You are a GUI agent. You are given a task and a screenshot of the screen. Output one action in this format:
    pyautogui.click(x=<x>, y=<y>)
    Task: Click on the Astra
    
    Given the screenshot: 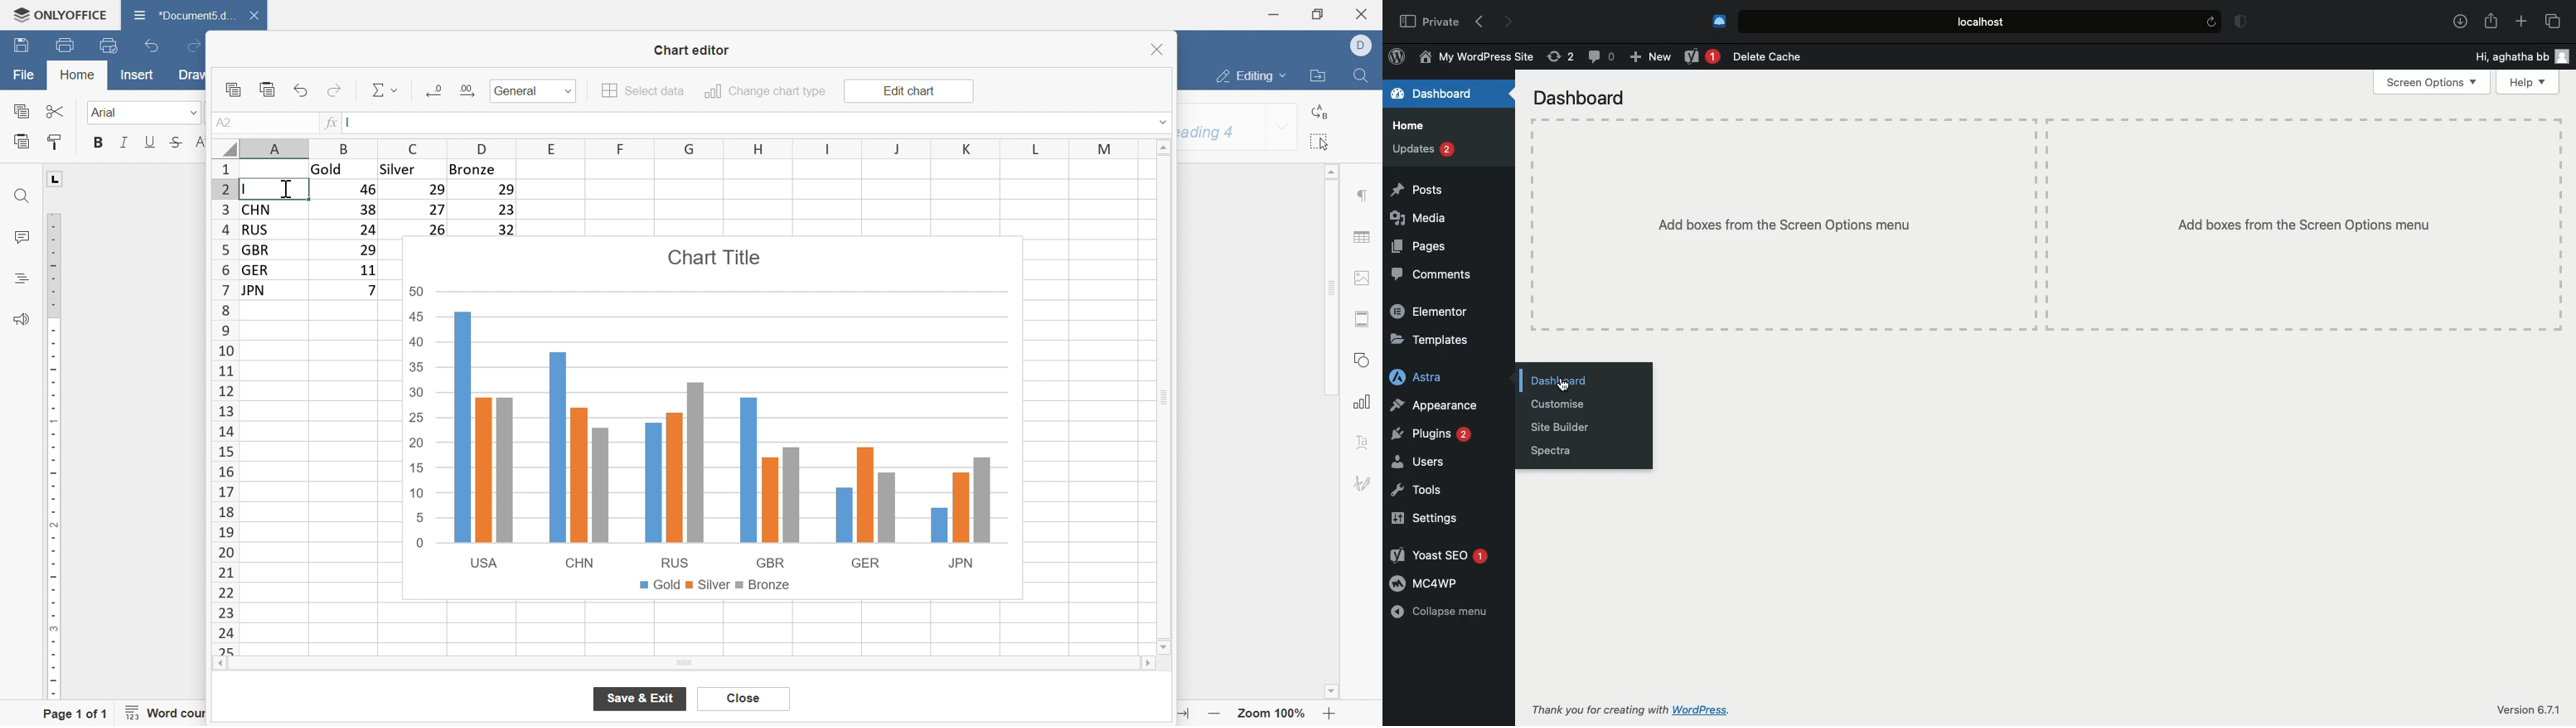 What is the action you would take?
    pyautogui.click(x=1419, y=378)
    